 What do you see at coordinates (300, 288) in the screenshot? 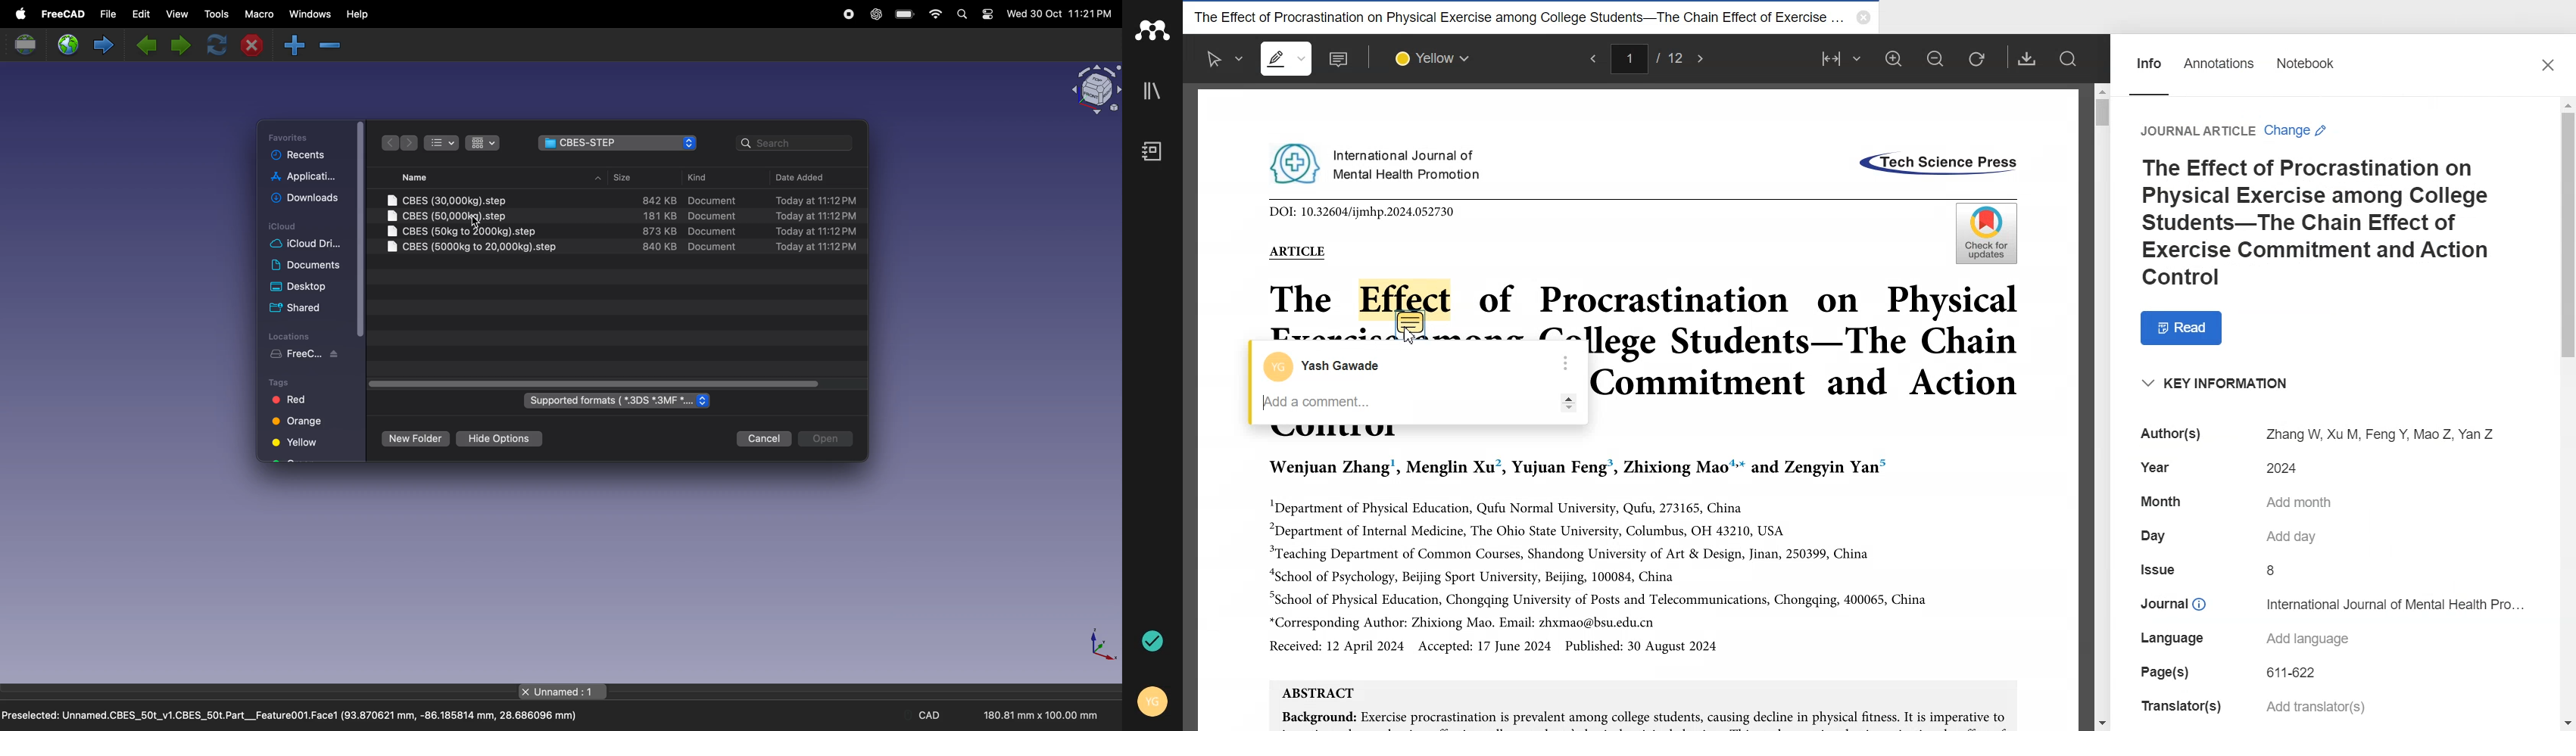
I see `desktop` at bounding box center [300, 288].